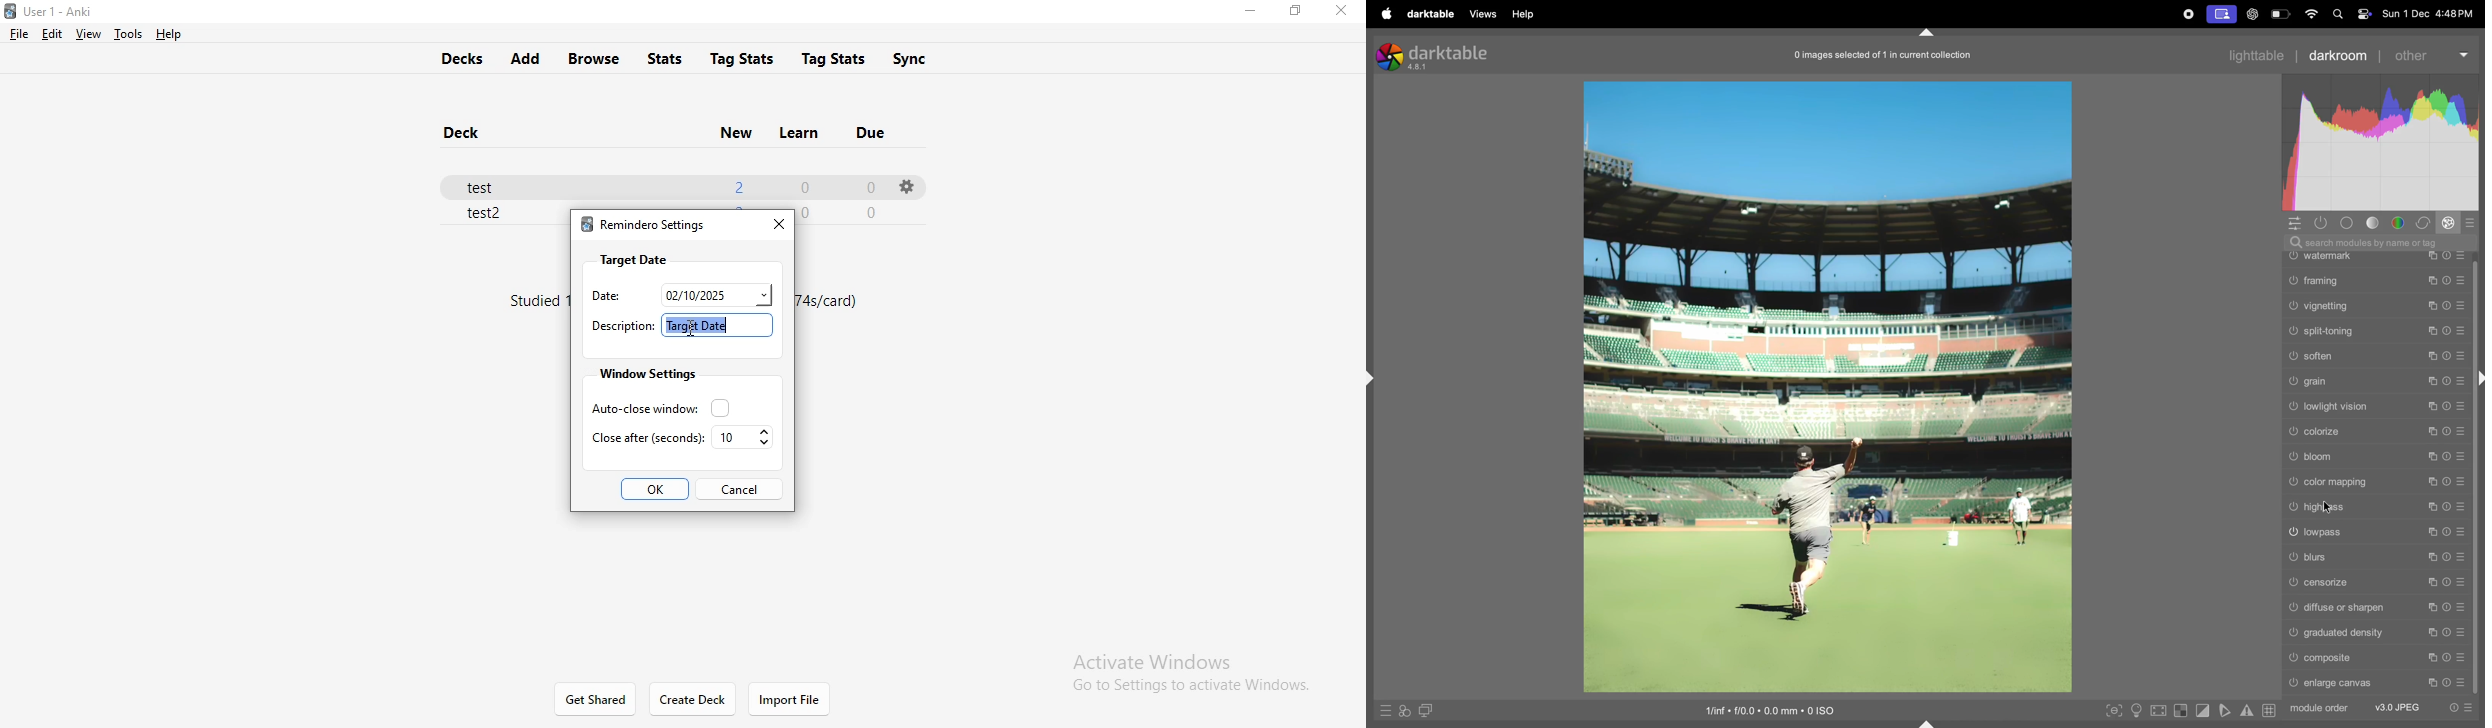  What do you see at coordinates (633, 259) in the screenshot?
I see `target date` at bounding box center [633, 259].